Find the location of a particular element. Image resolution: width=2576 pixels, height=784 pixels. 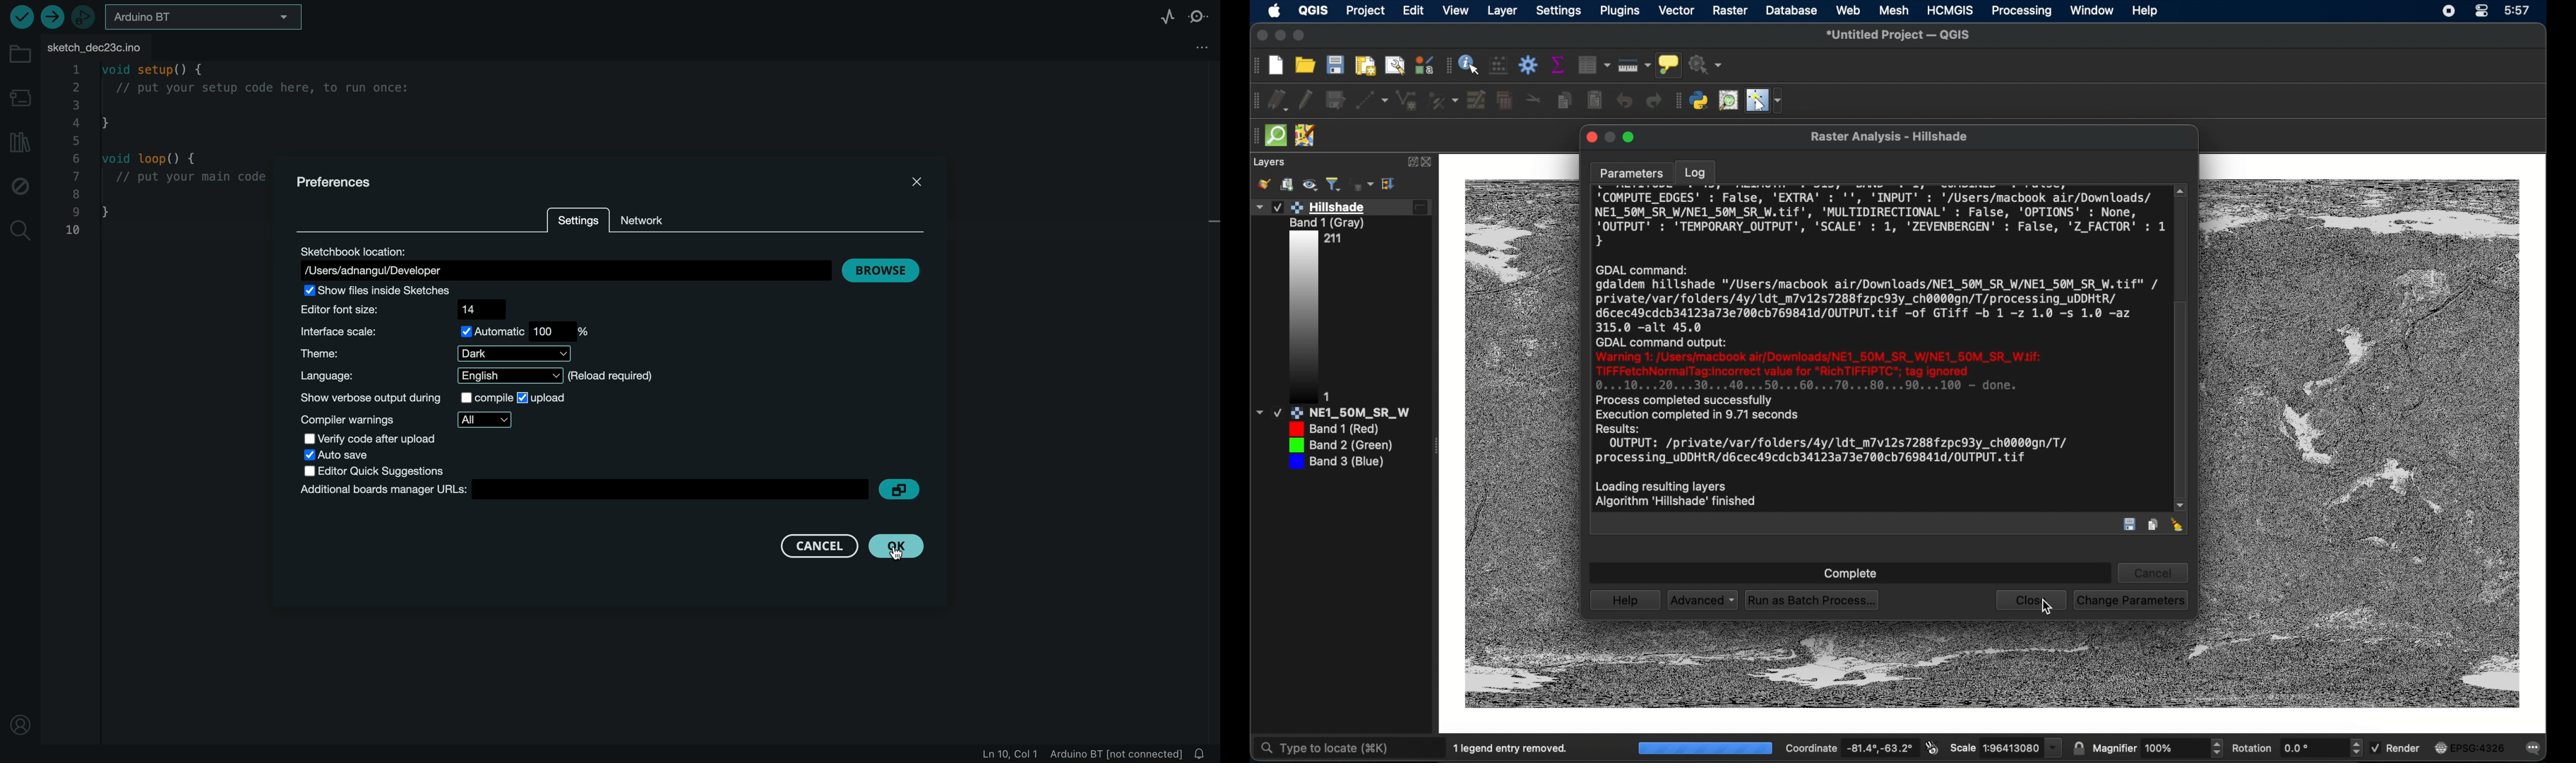

plugins is located at coordinates (1619, 11).